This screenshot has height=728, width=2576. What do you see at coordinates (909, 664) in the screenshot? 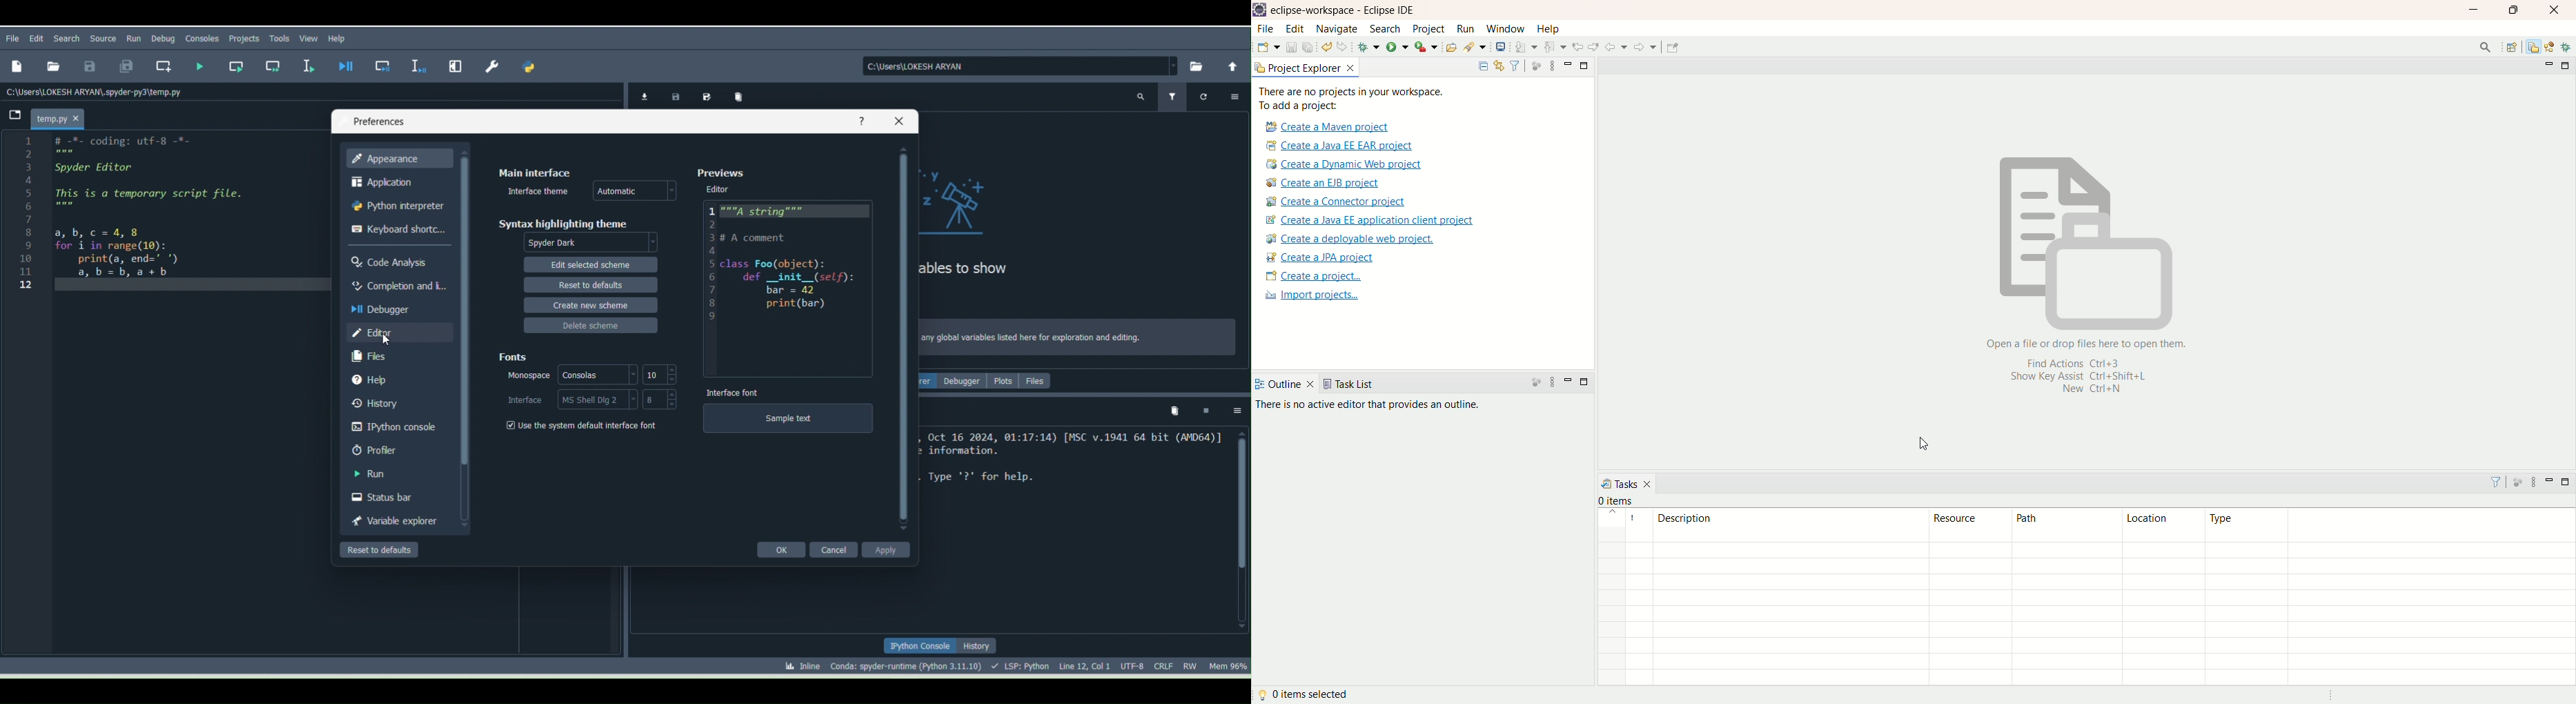
I see `Version` at bounding box center [909, 664].